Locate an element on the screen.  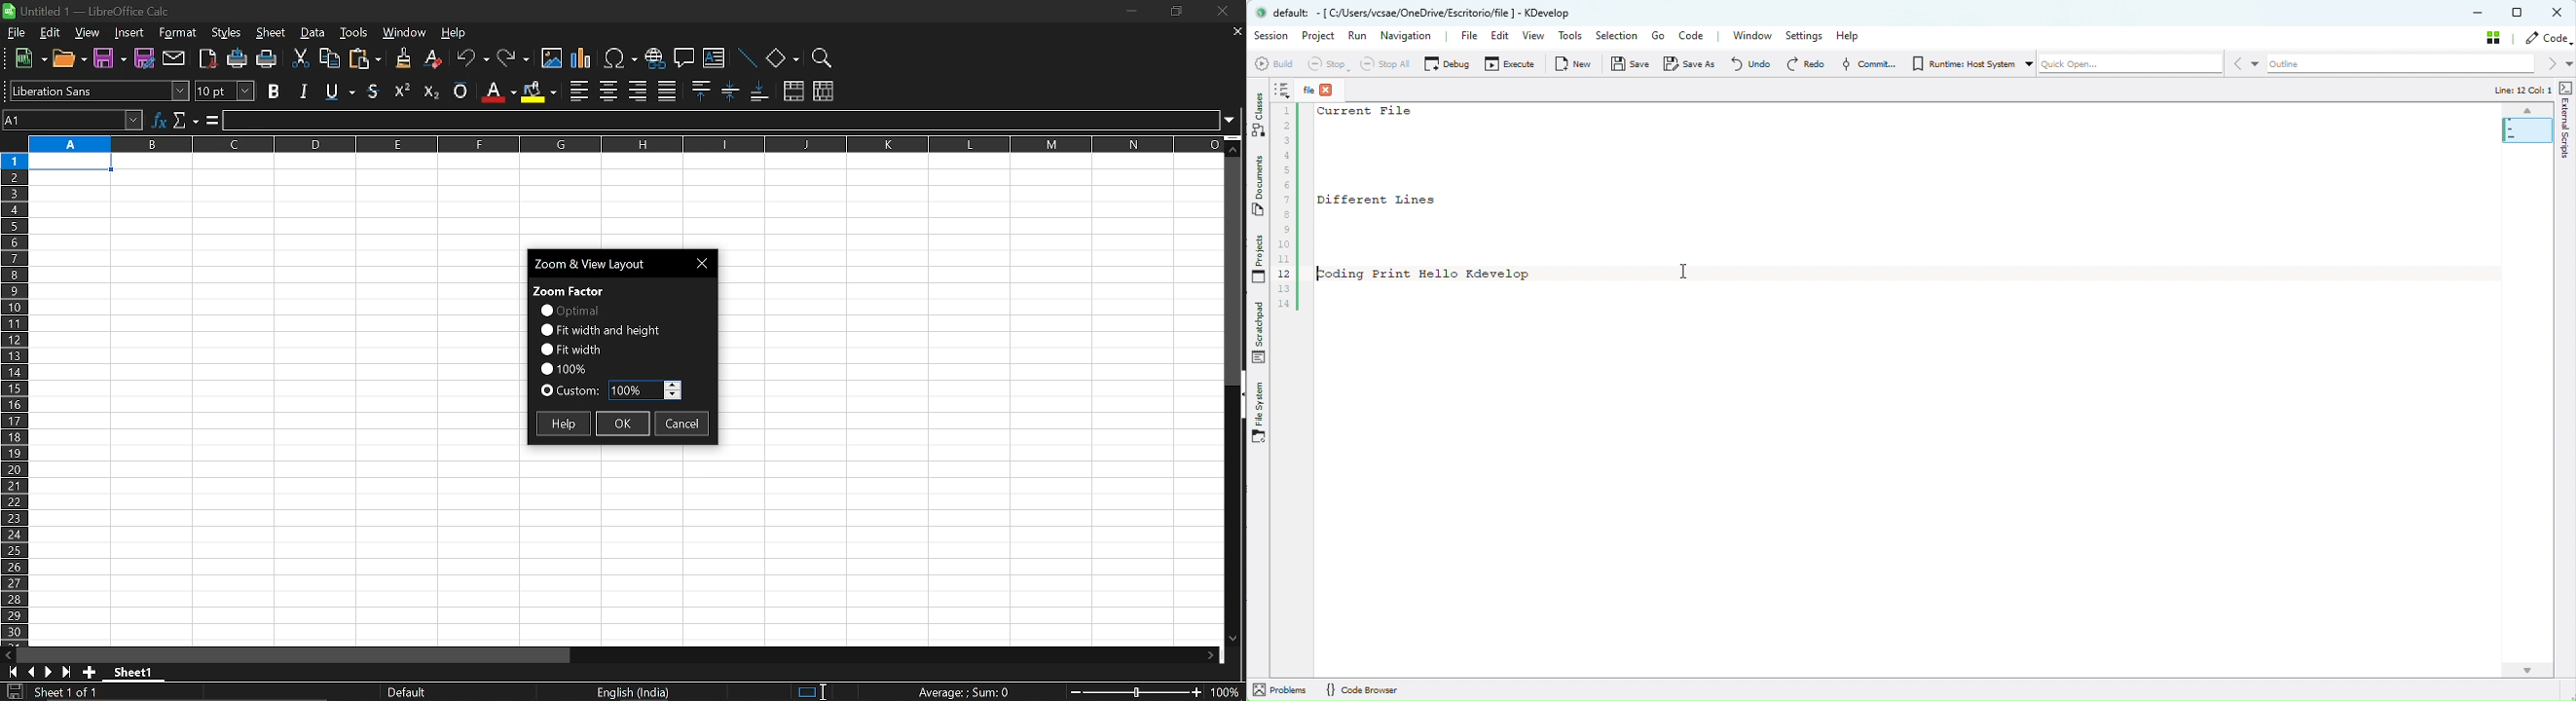
underline is located at coordinates (375, 91).